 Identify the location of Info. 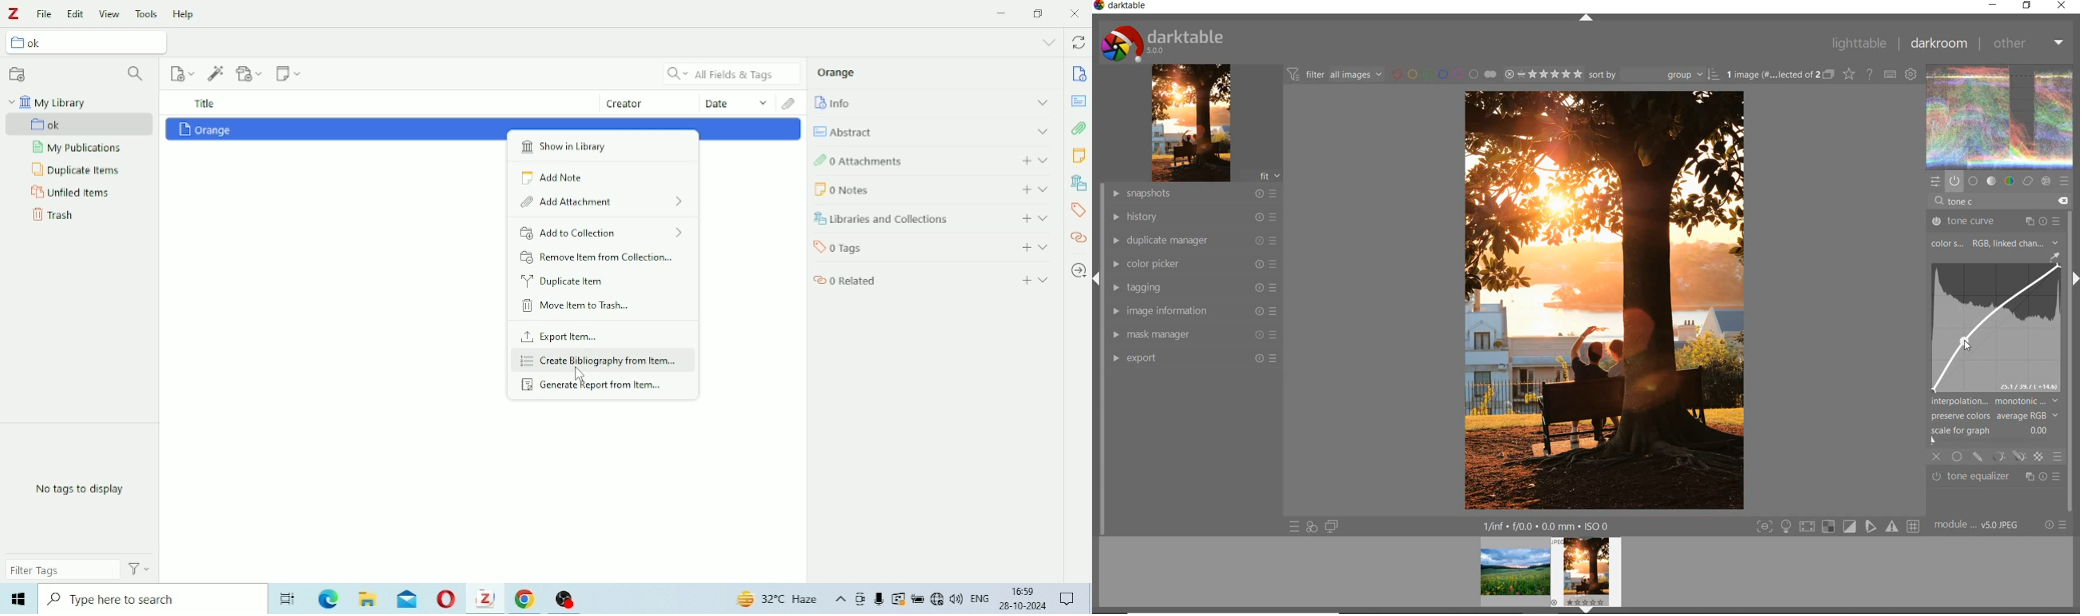
(932, 102).